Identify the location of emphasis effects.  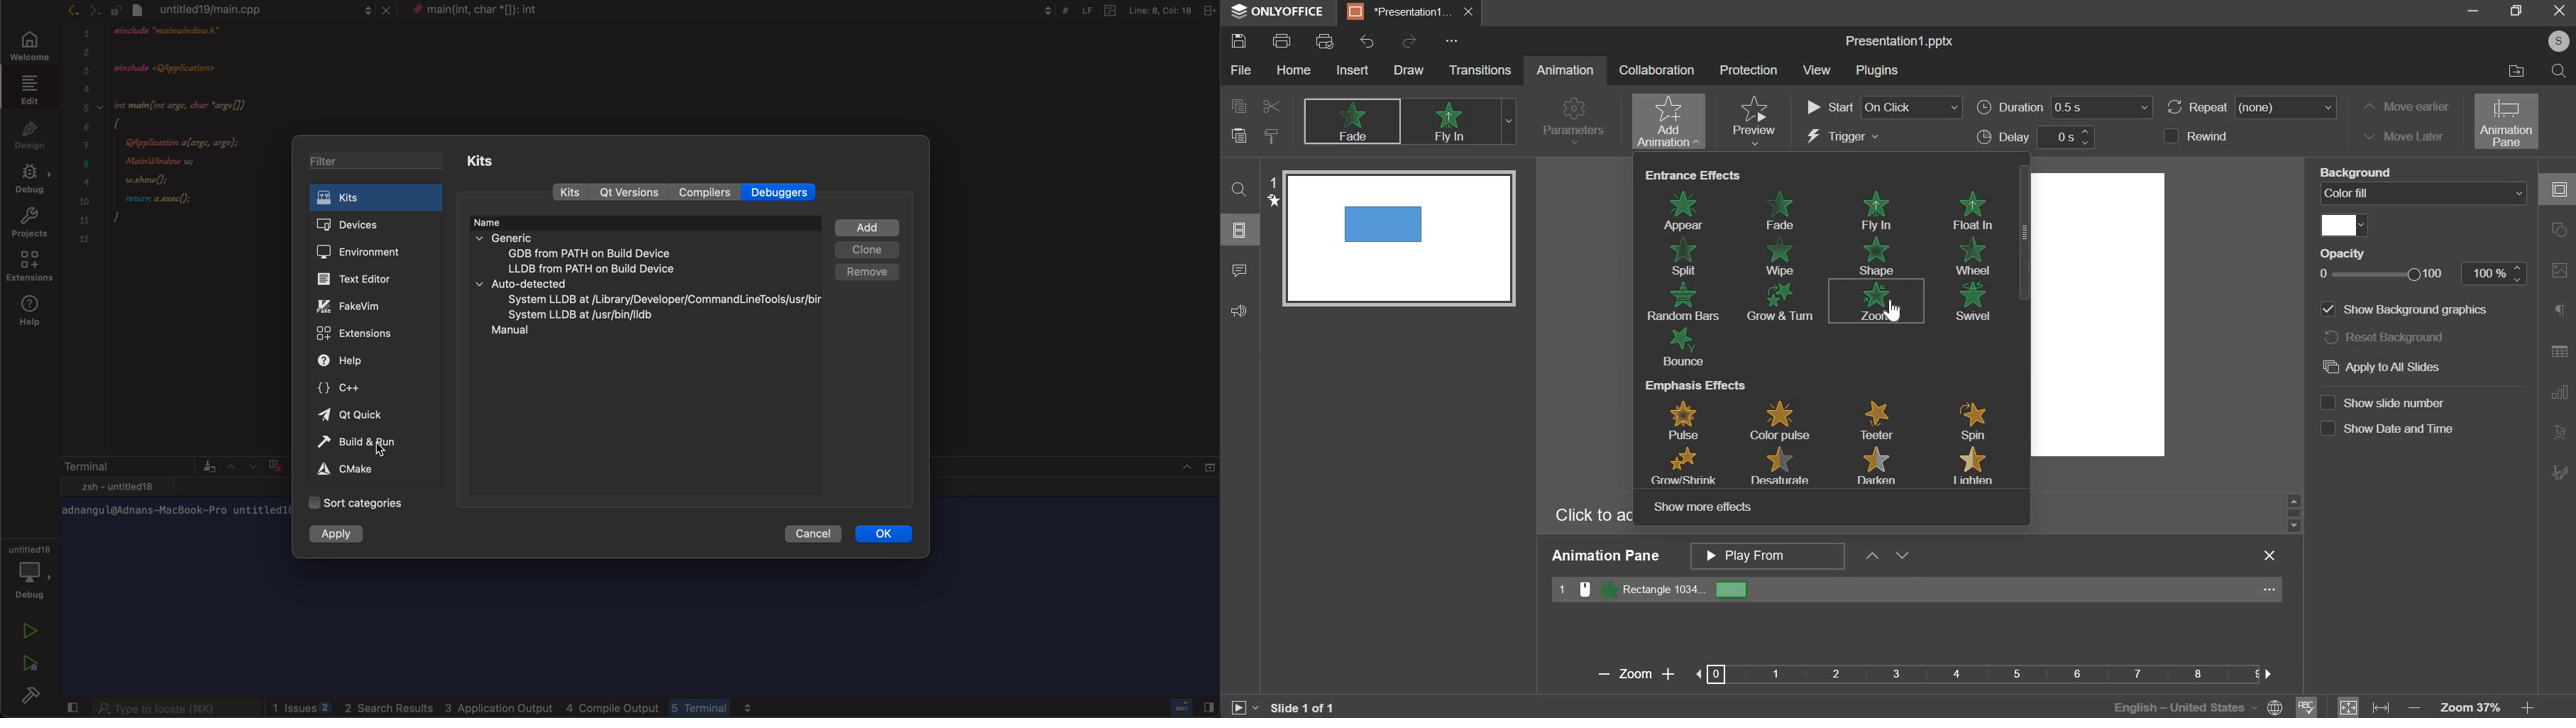
(1695, 386).